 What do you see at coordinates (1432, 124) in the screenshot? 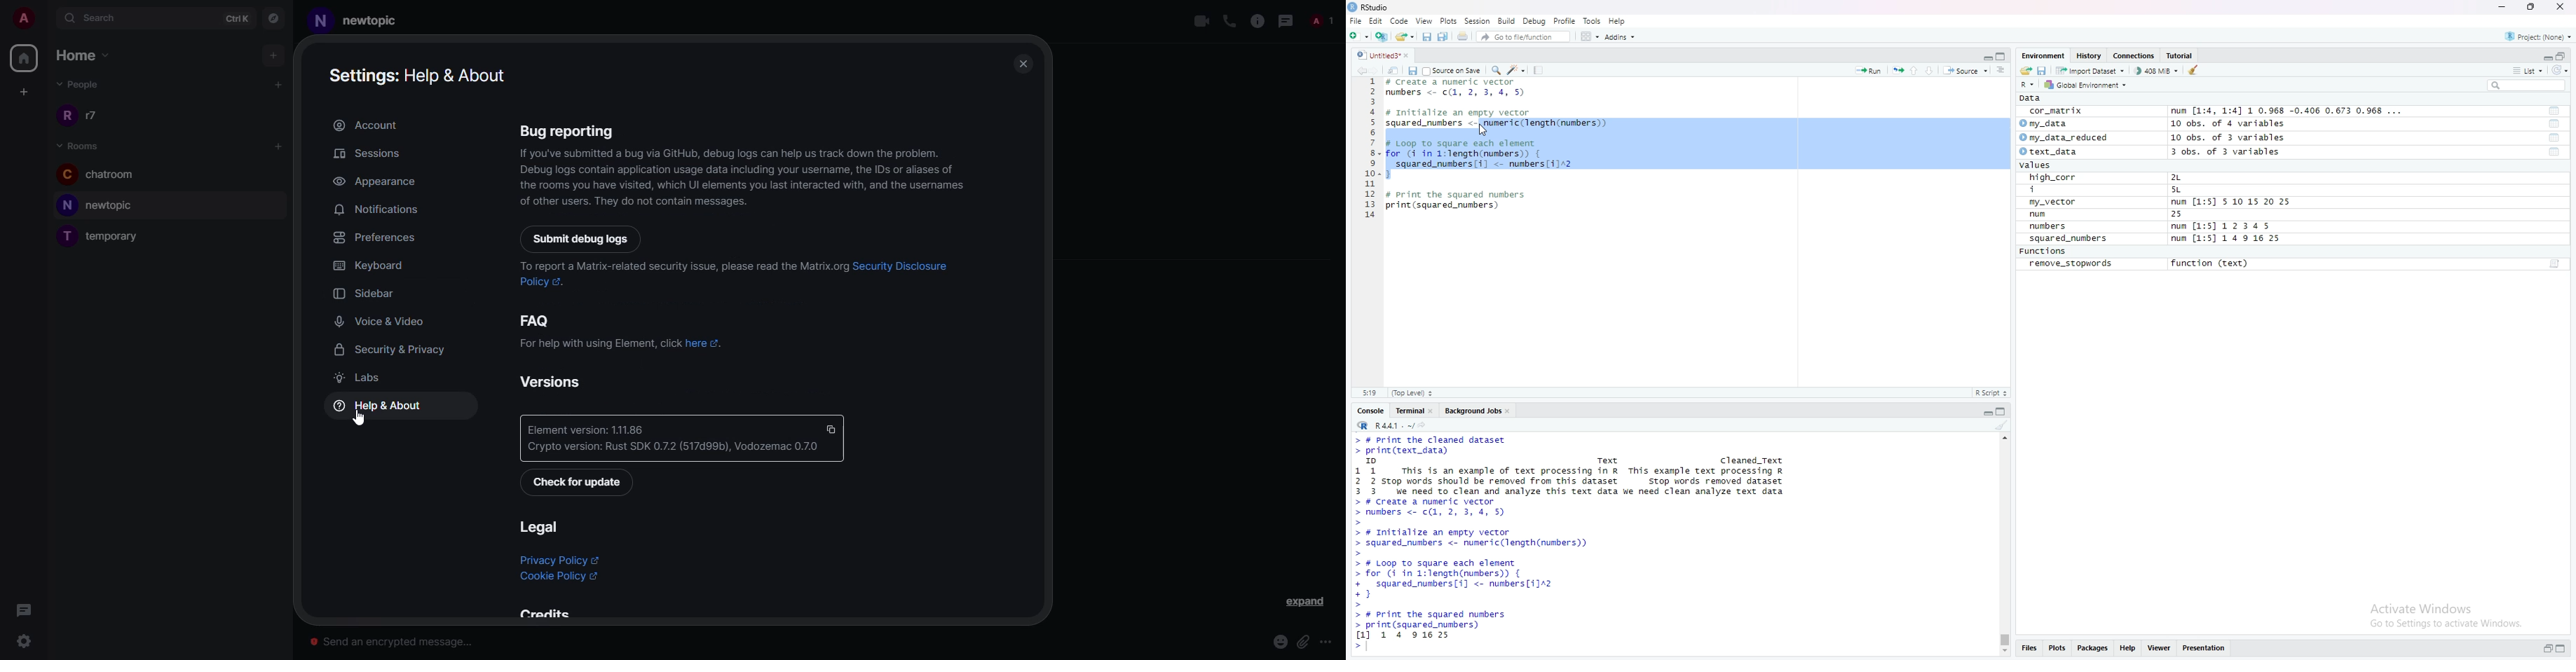
I see `squared_numbers <-` at bounding box center [1432, 124].